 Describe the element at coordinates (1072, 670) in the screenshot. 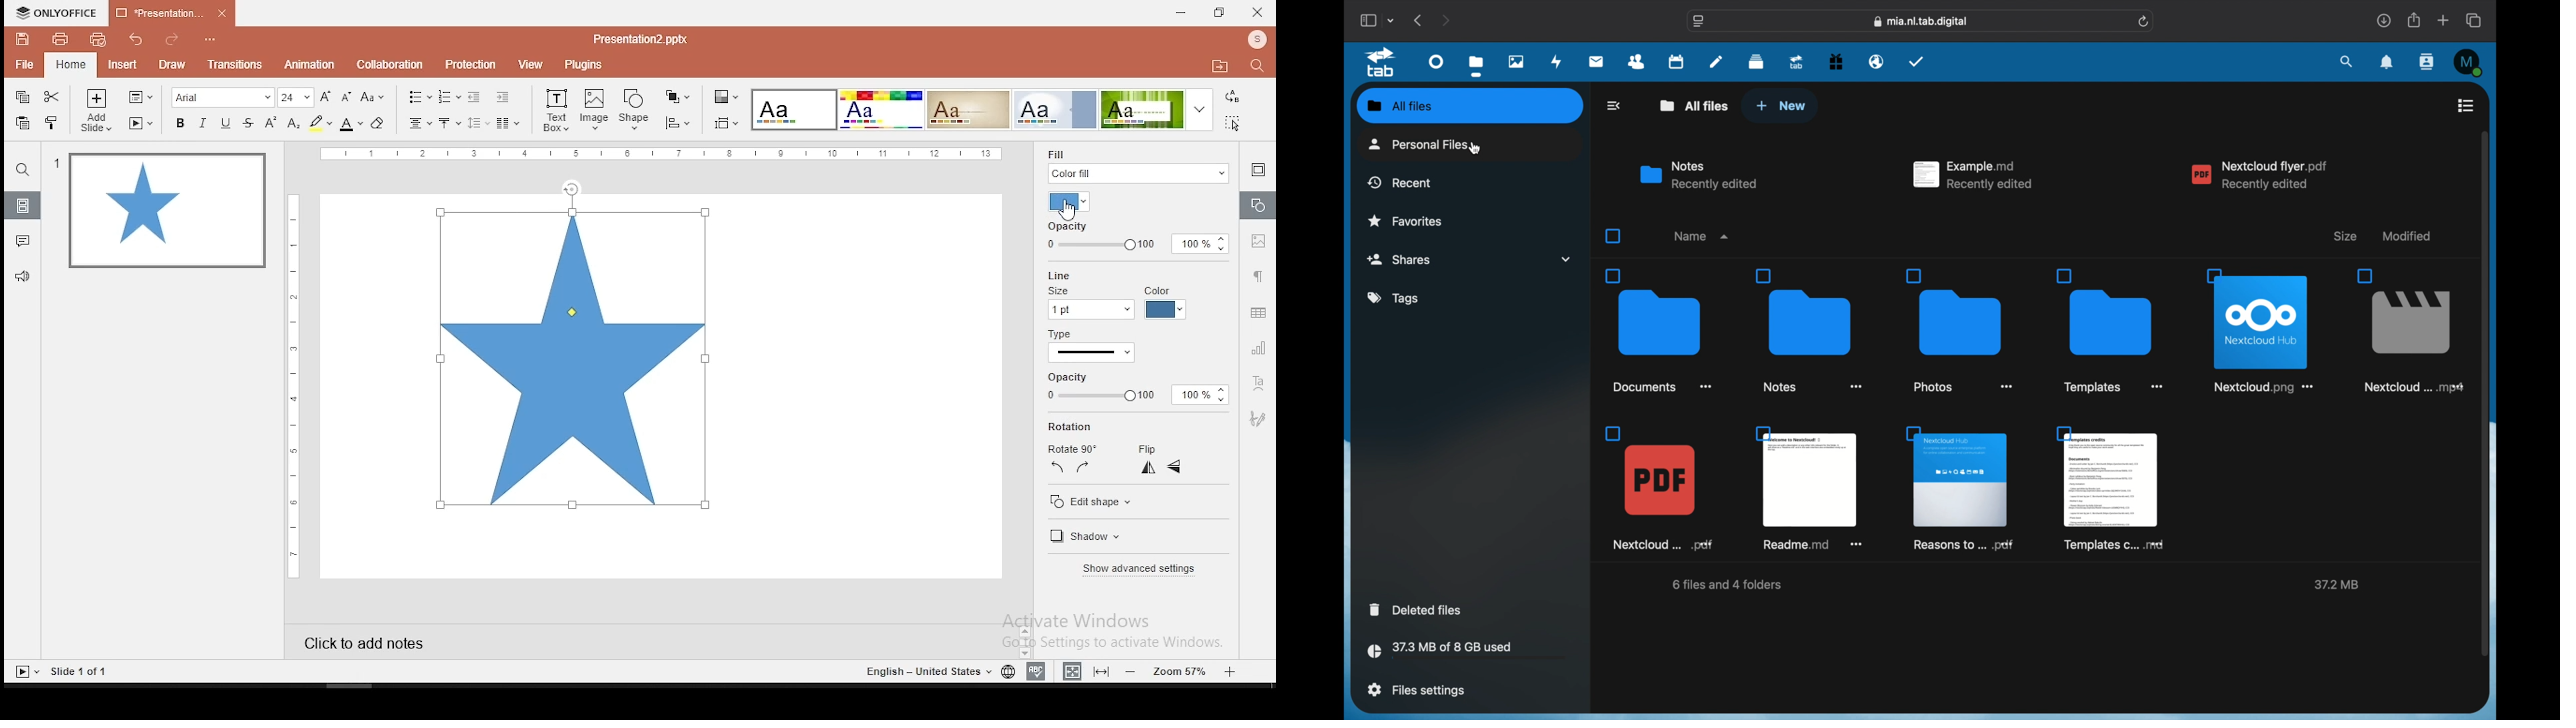

I see `fit to width` at that location.